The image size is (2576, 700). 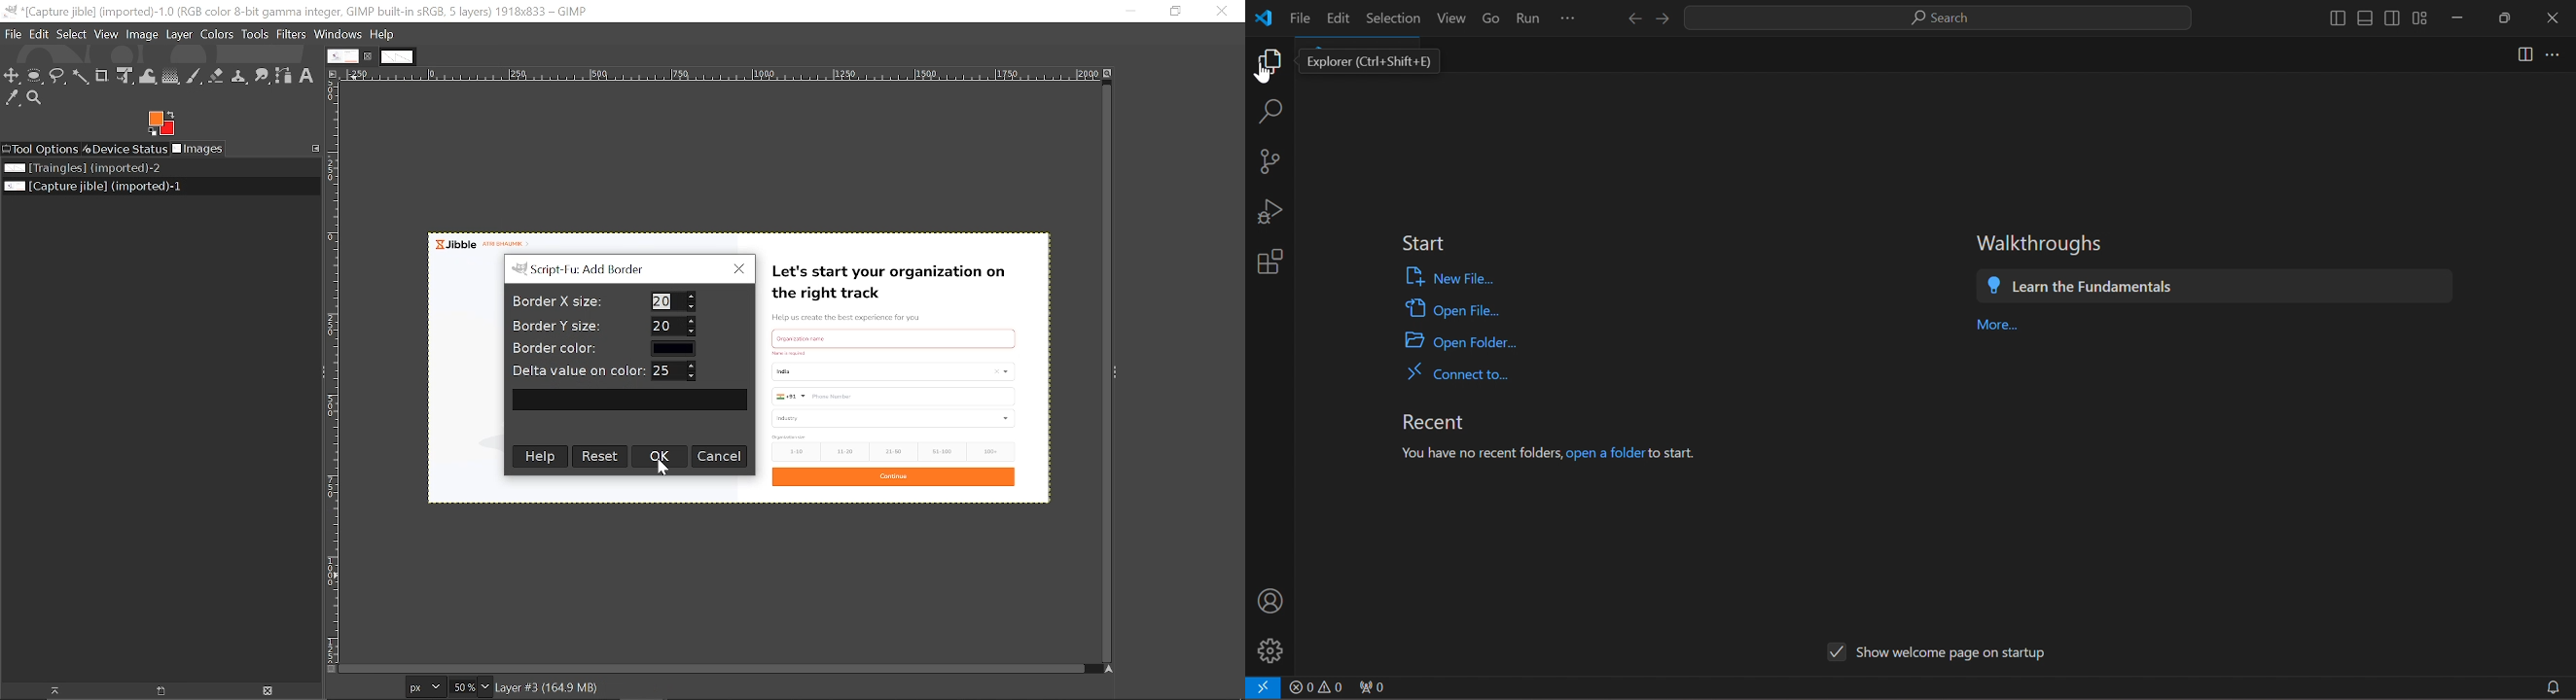 What do you see at coordinates (1389, 17) in the screenshot?
I see `selection` at bounding box center [1389, 17].